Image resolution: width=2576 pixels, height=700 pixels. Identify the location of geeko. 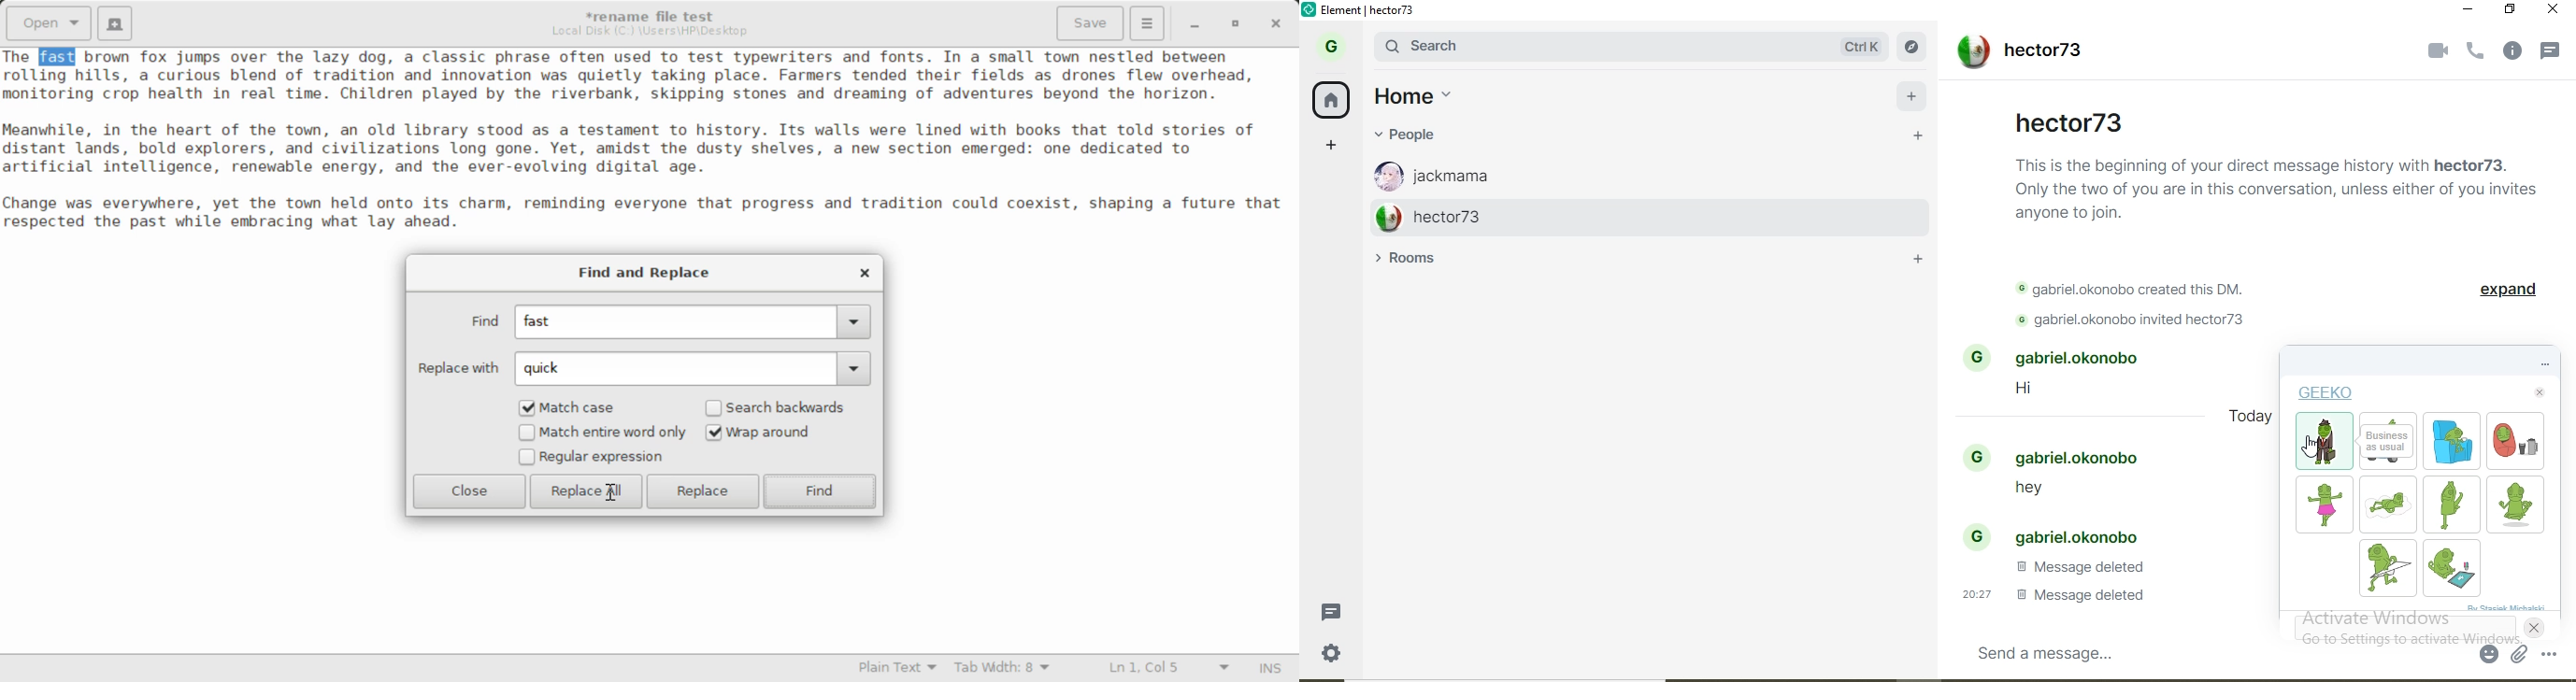
(2326, 395).